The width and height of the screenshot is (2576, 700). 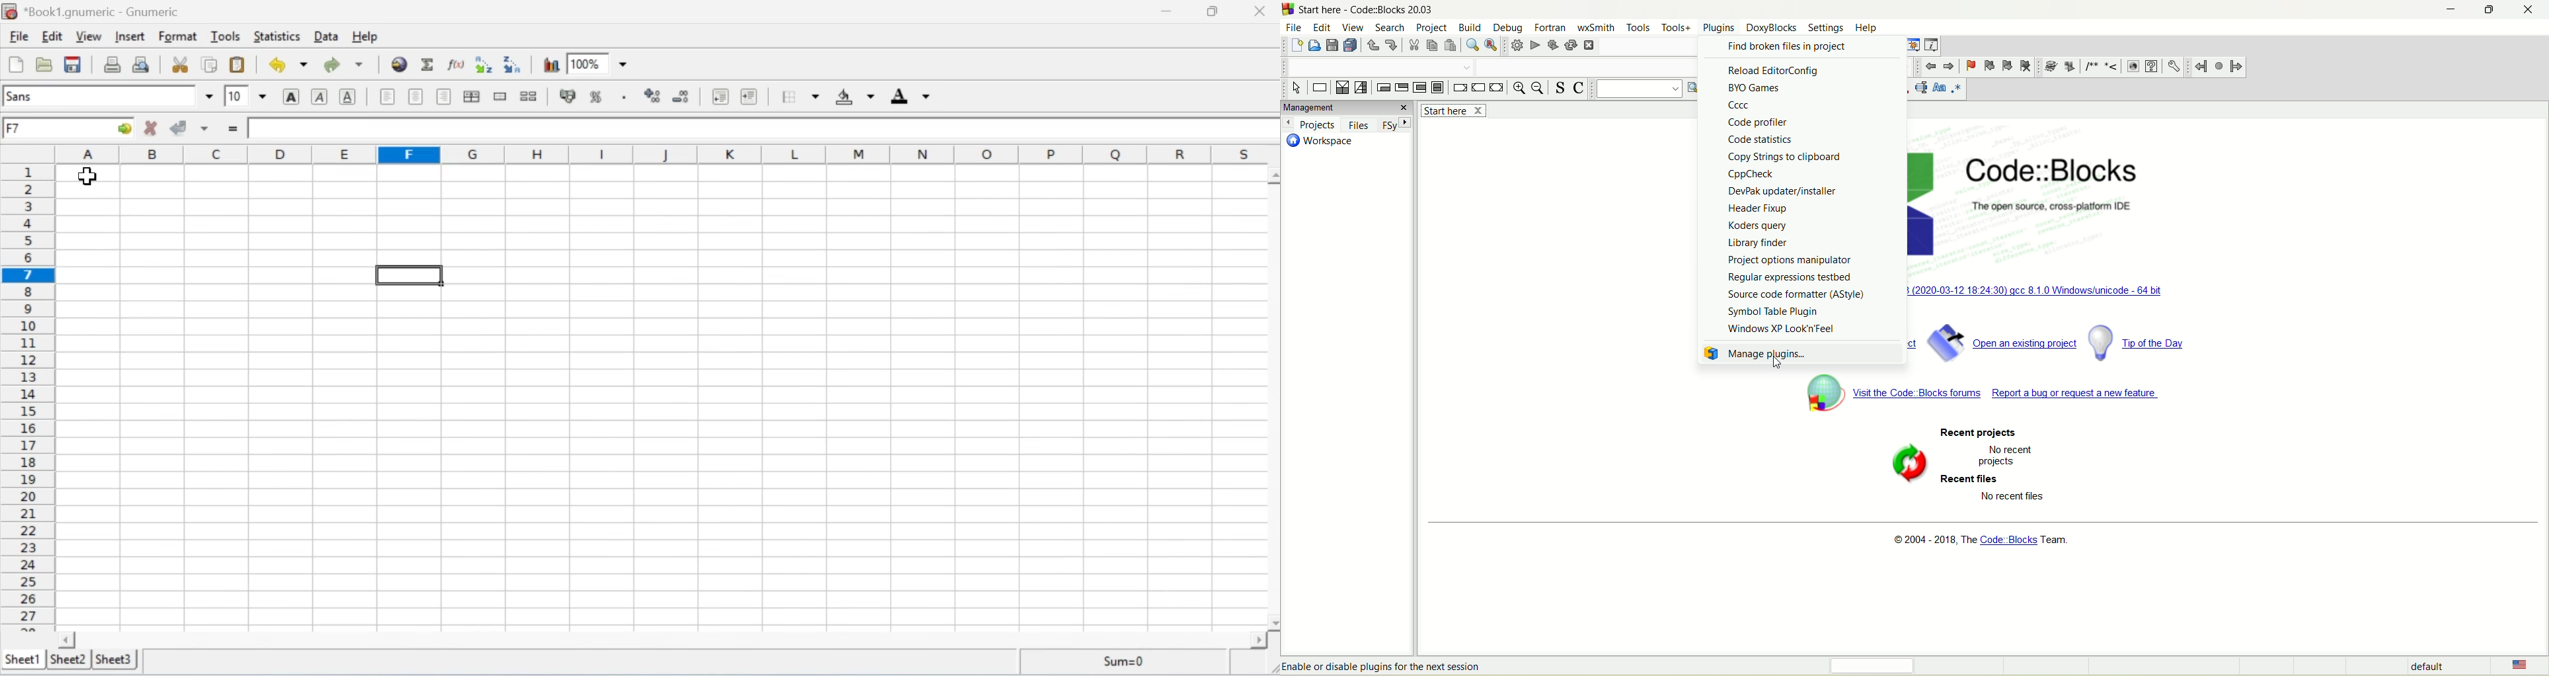 I want to click on File, so click(x=19, y=36).